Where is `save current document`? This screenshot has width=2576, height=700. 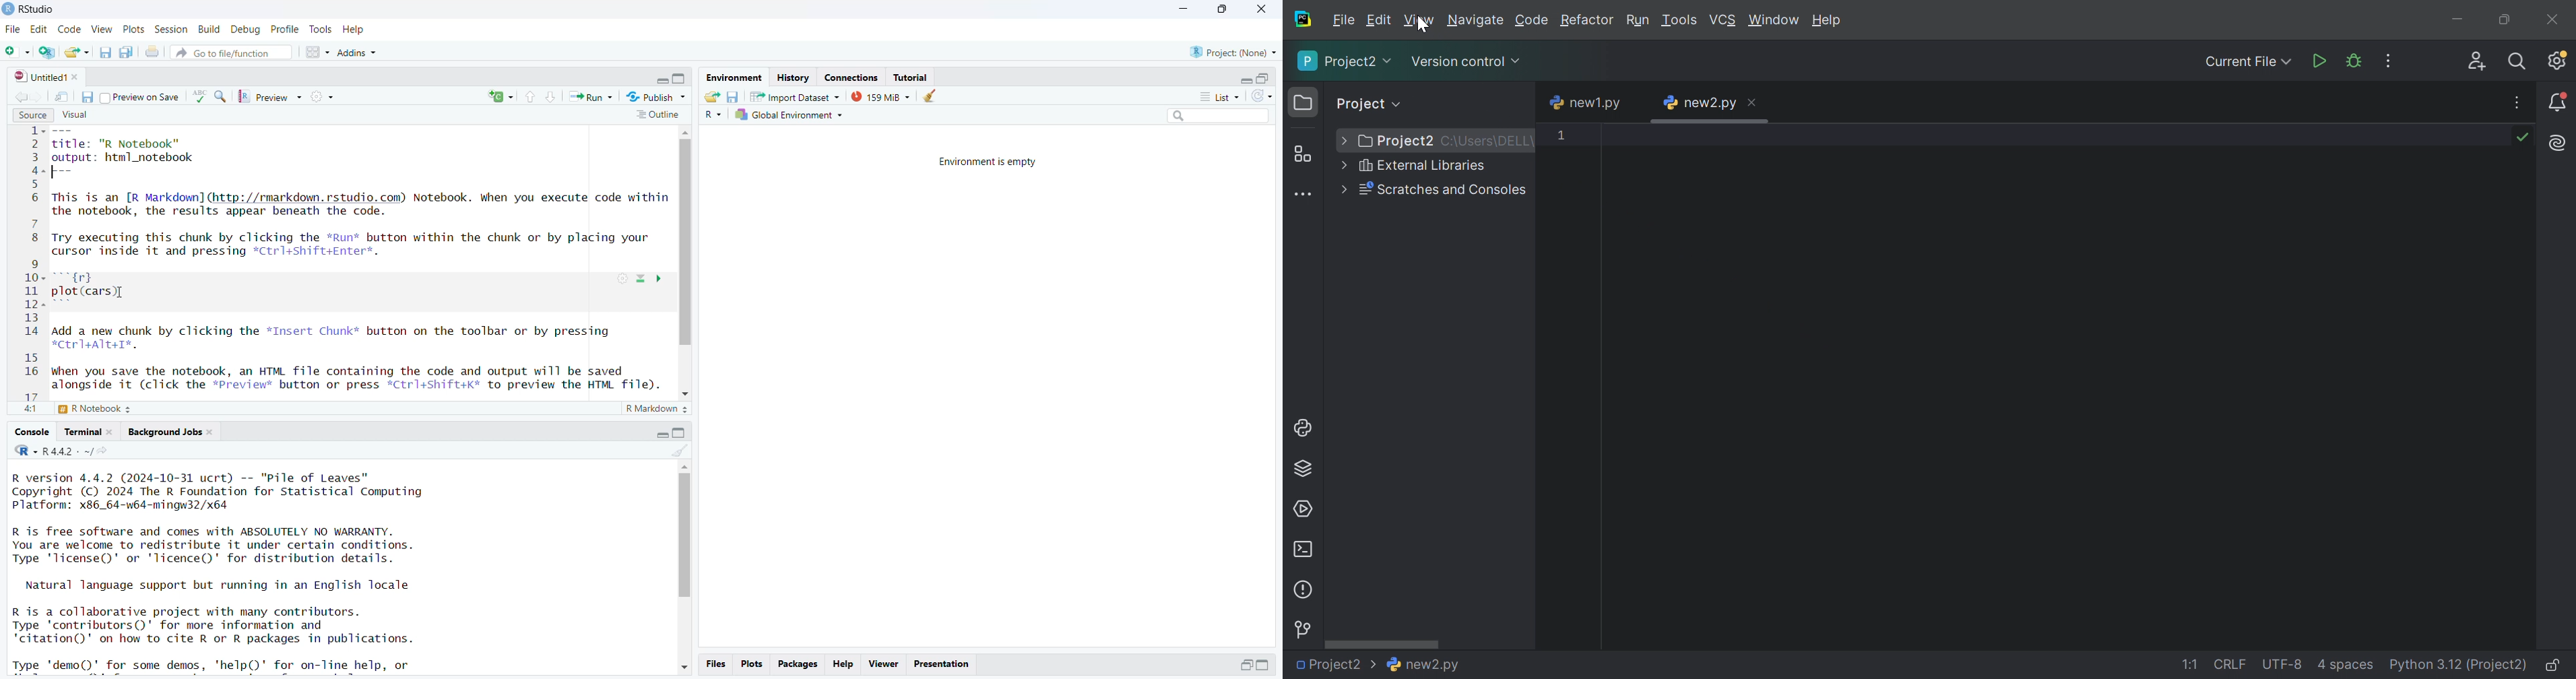 save current document is located at coordinates (88, 96).